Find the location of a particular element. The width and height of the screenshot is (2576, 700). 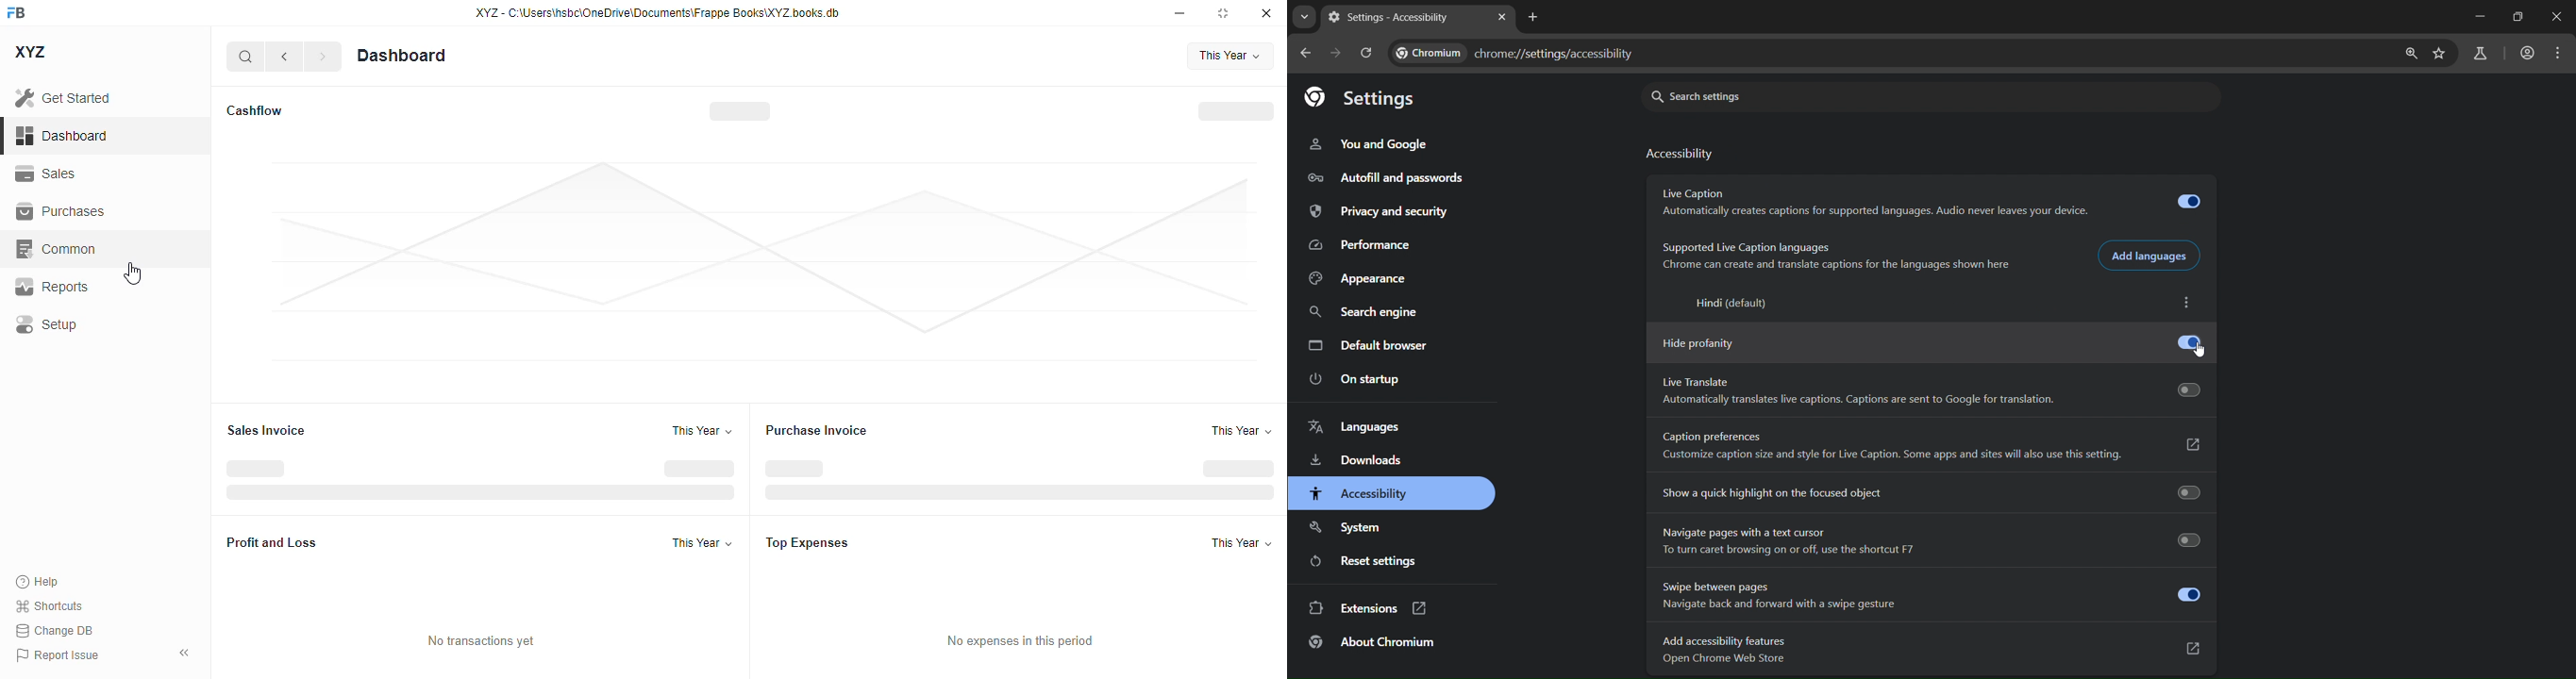

setup is located at coordinates (48, 325).